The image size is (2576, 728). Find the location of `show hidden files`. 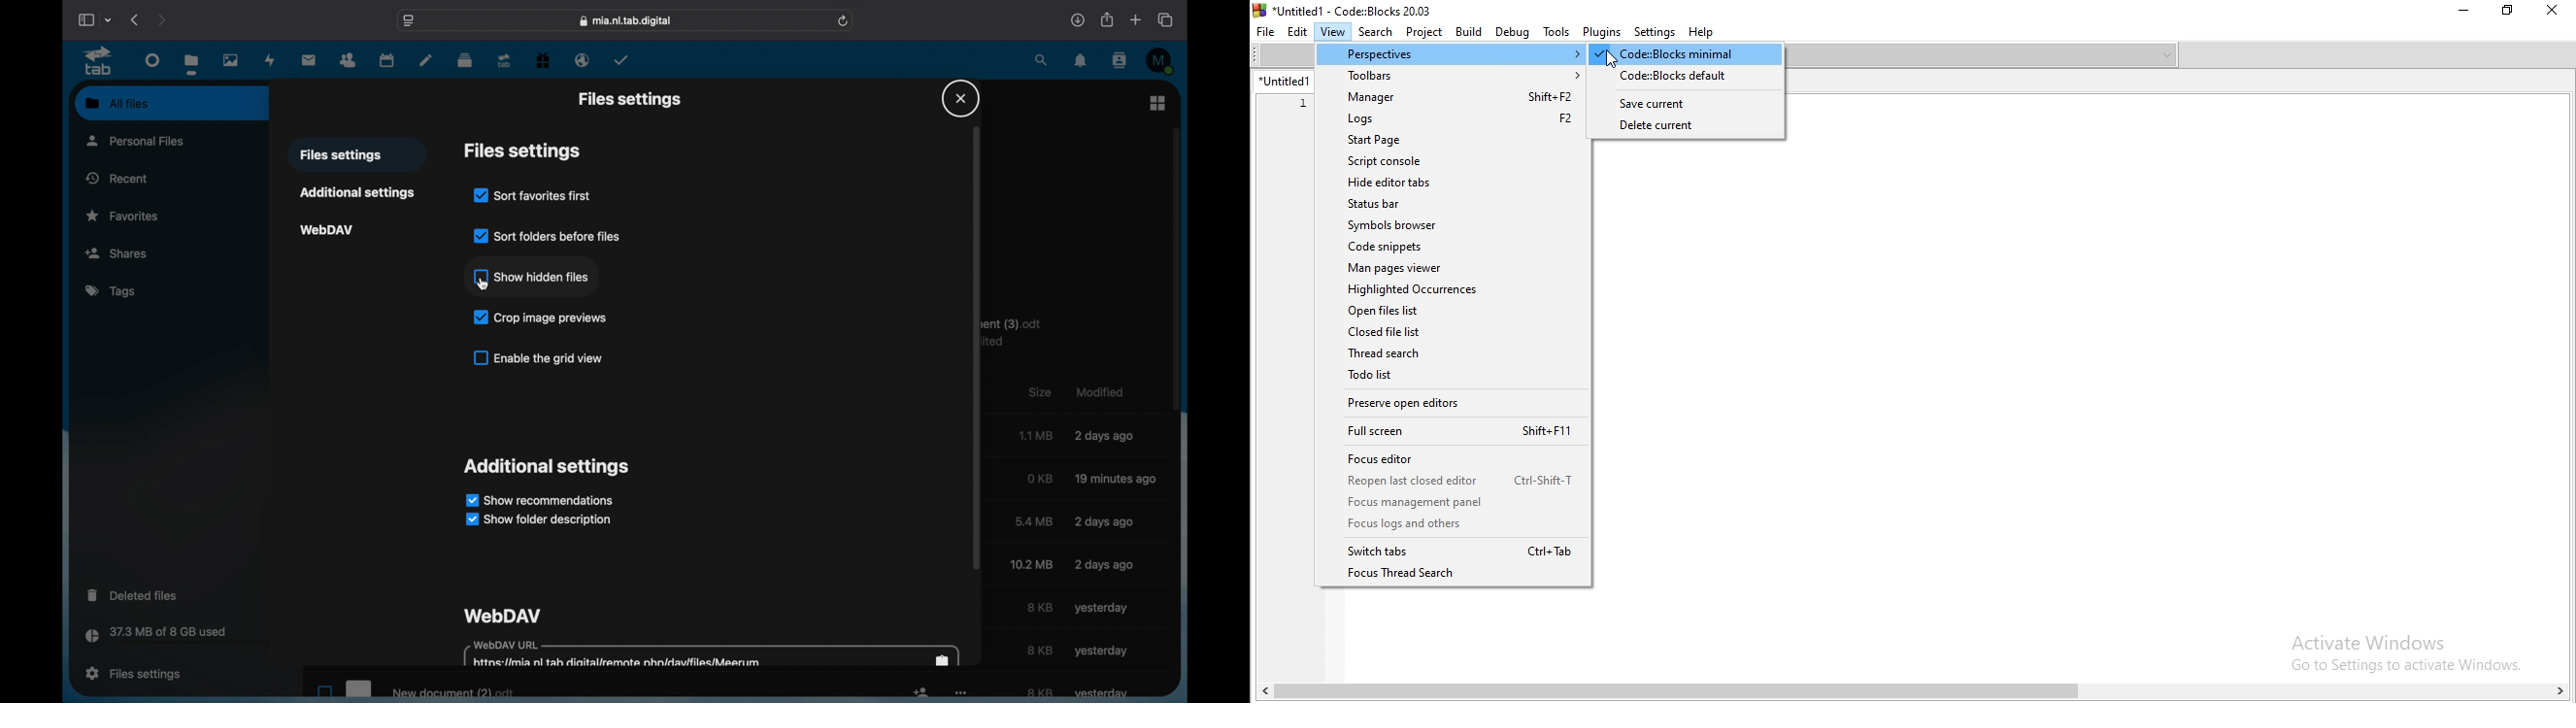

show hidden files is located at coordinates (531, 276).